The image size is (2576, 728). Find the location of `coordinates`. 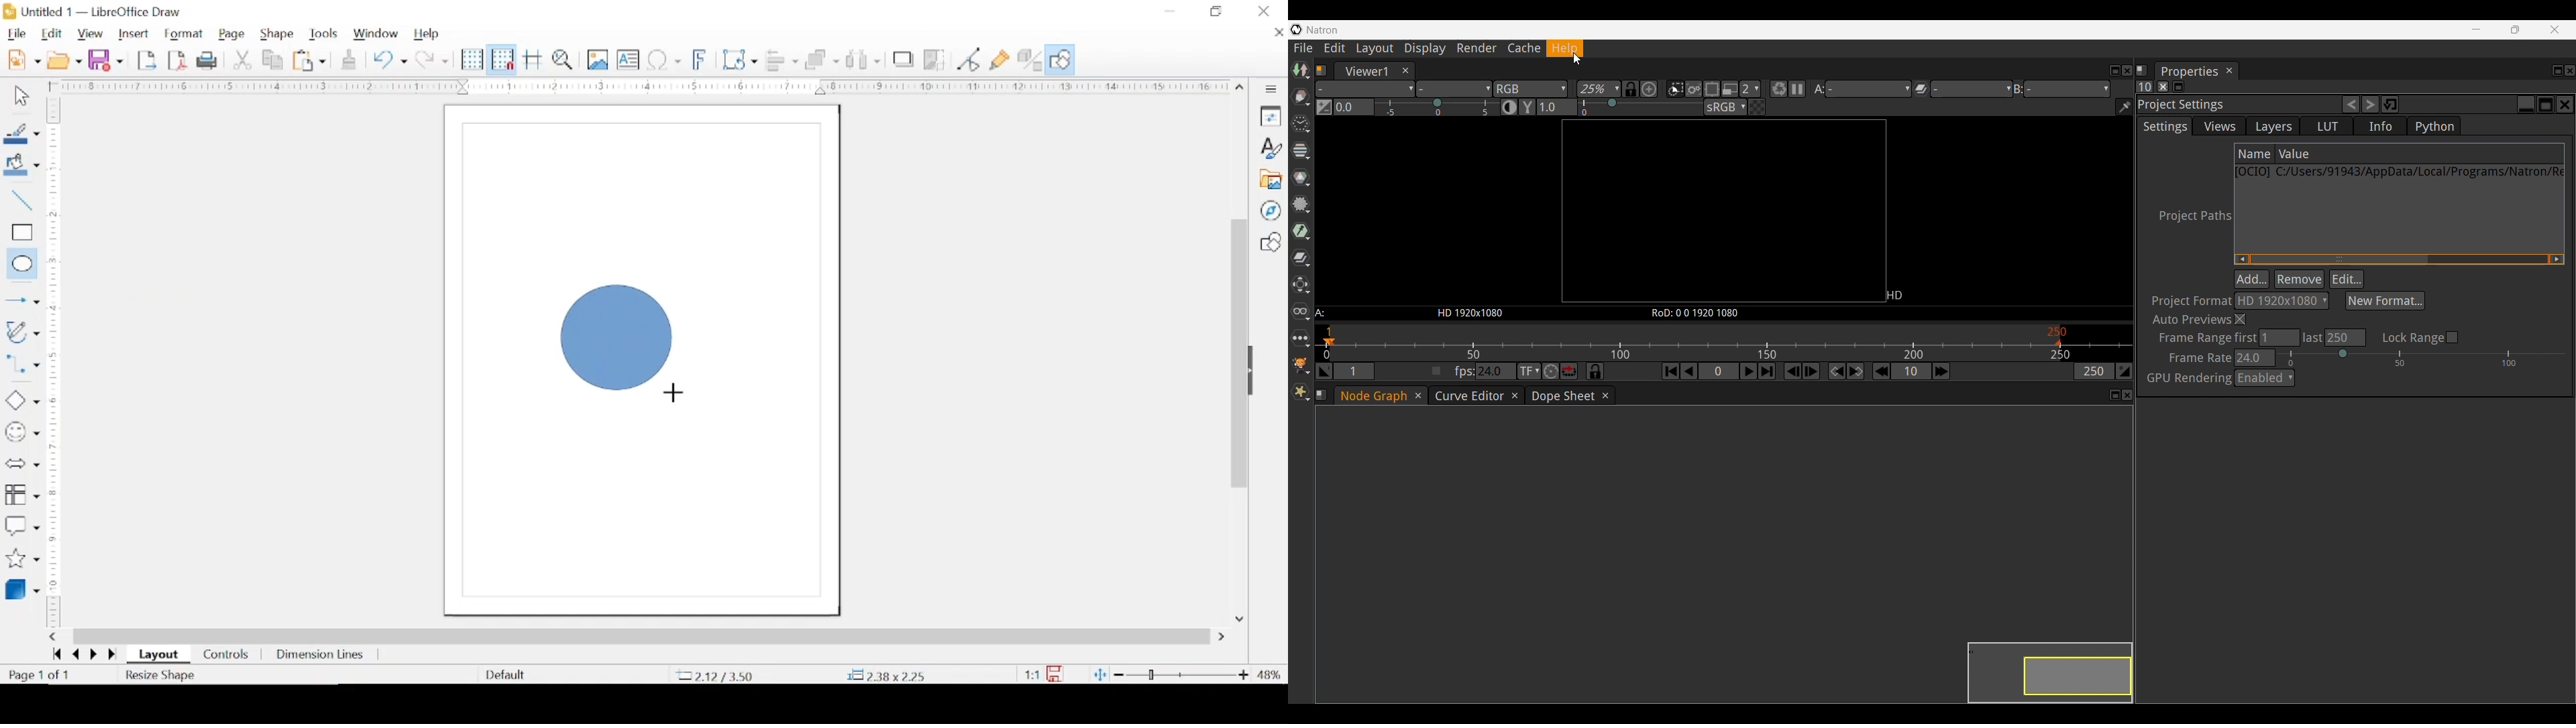

coordinates is located at coordinates (883, 674).